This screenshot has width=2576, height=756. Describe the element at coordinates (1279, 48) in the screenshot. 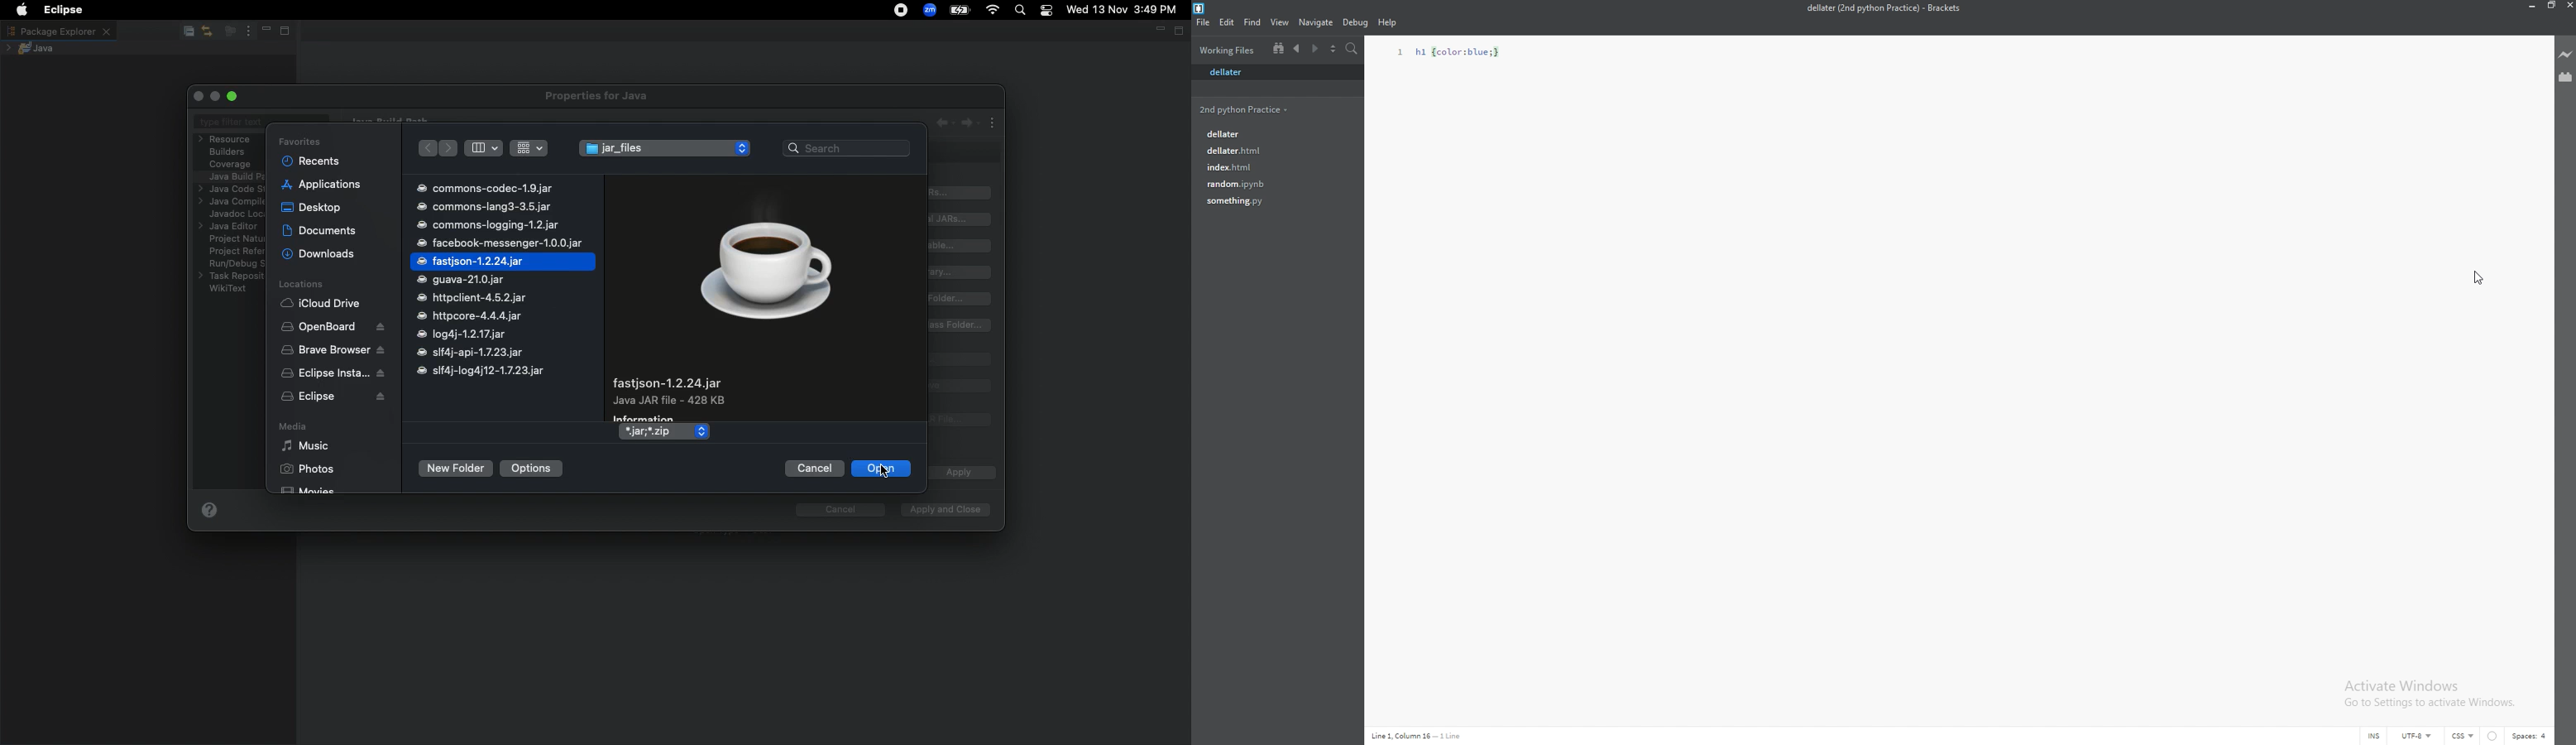

I see `tree view` at that location.